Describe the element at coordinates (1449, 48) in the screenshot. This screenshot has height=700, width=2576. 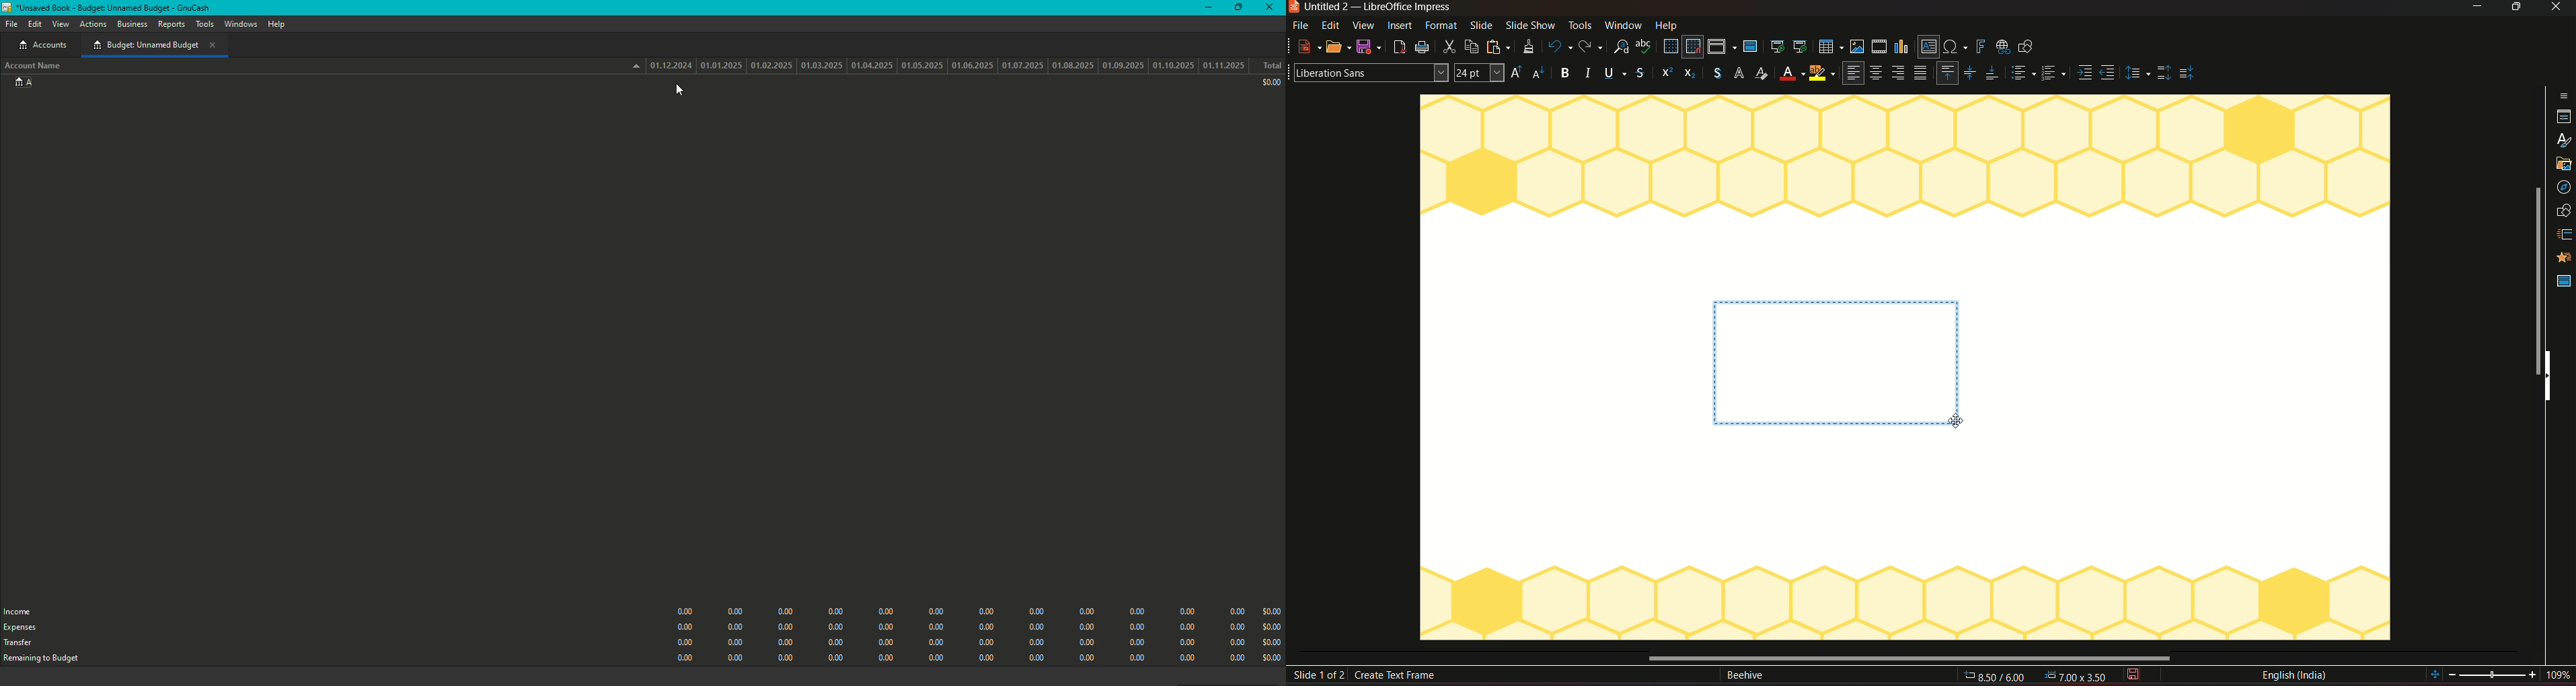
I see `cut` at that location.